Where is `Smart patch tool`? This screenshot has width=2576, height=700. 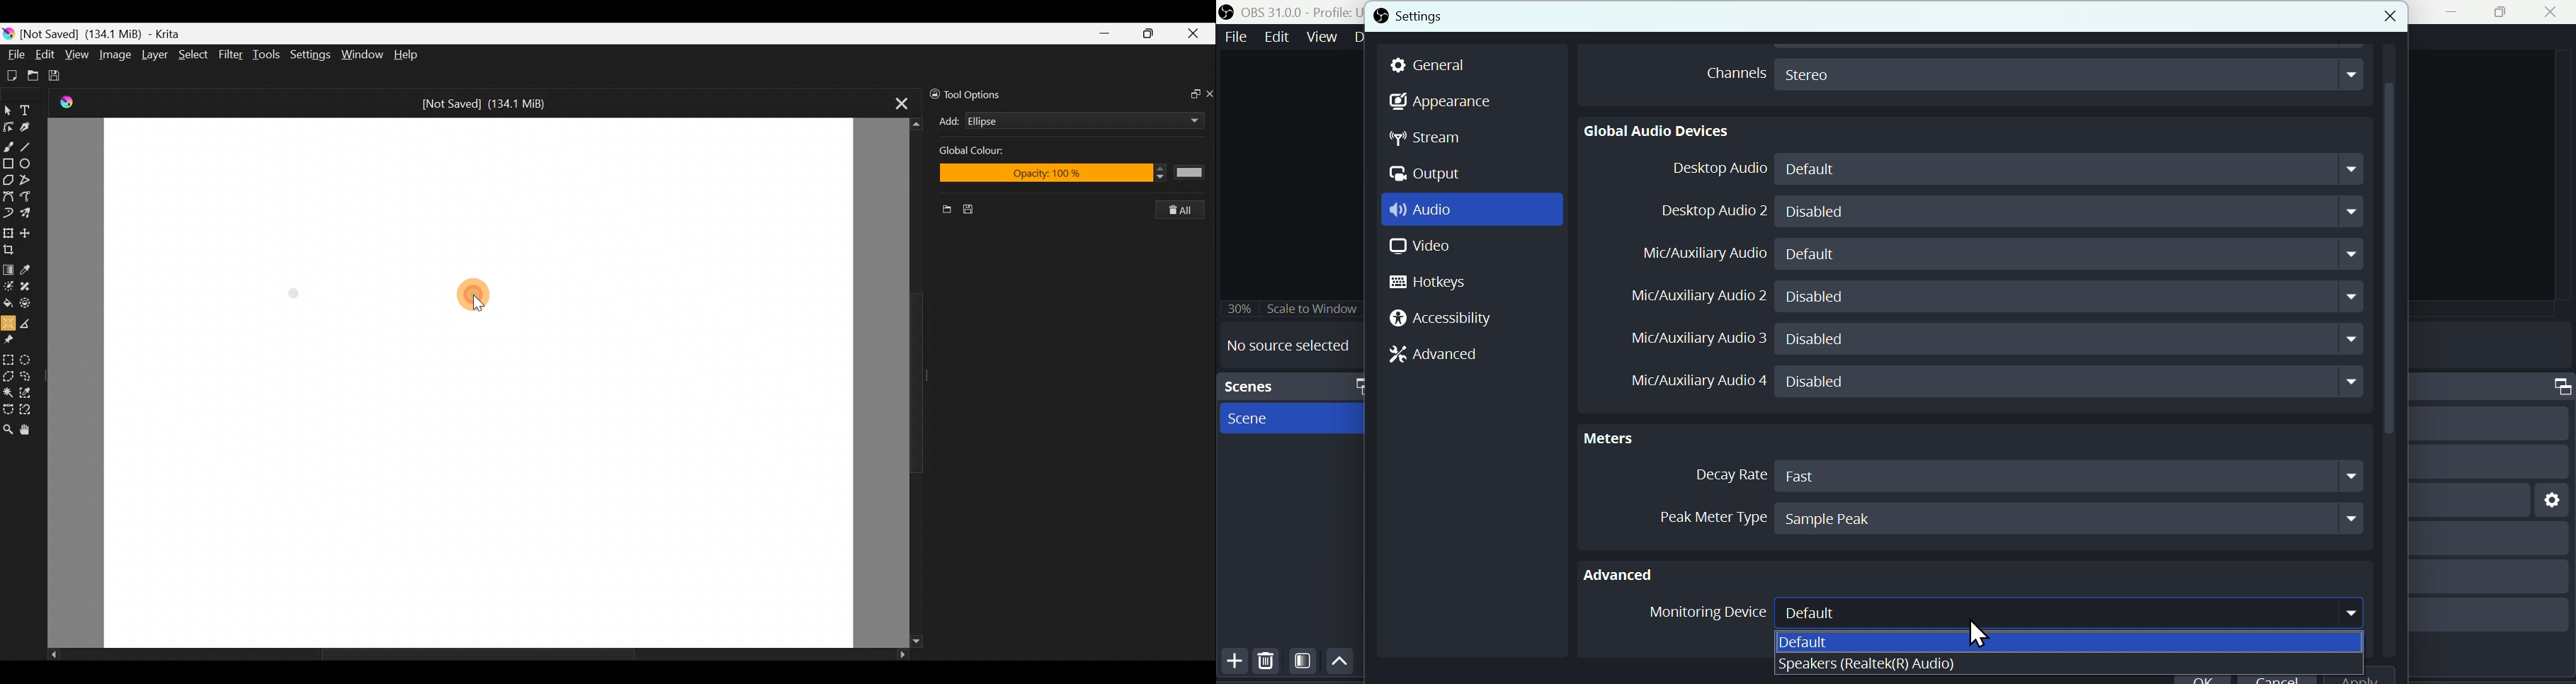 Smart patch tool is located at coordinates (31, 288).